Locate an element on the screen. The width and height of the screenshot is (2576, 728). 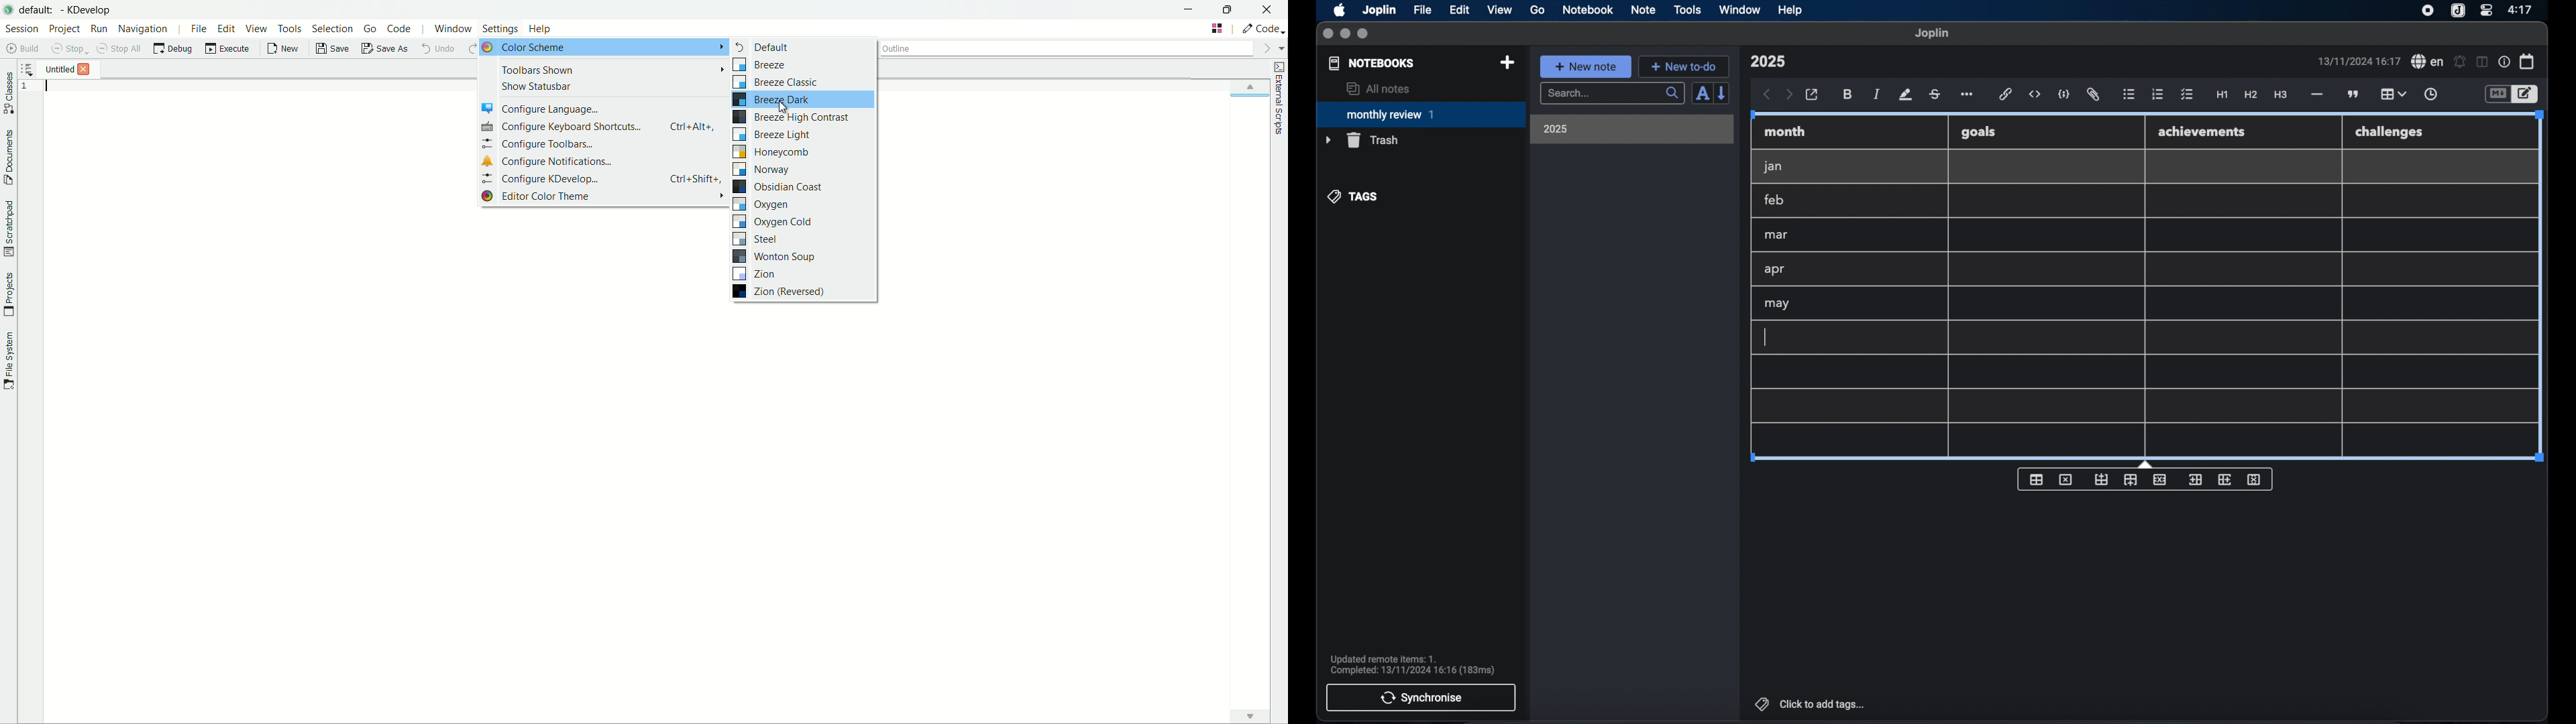
minimize is located at coordinates (1345, 34).